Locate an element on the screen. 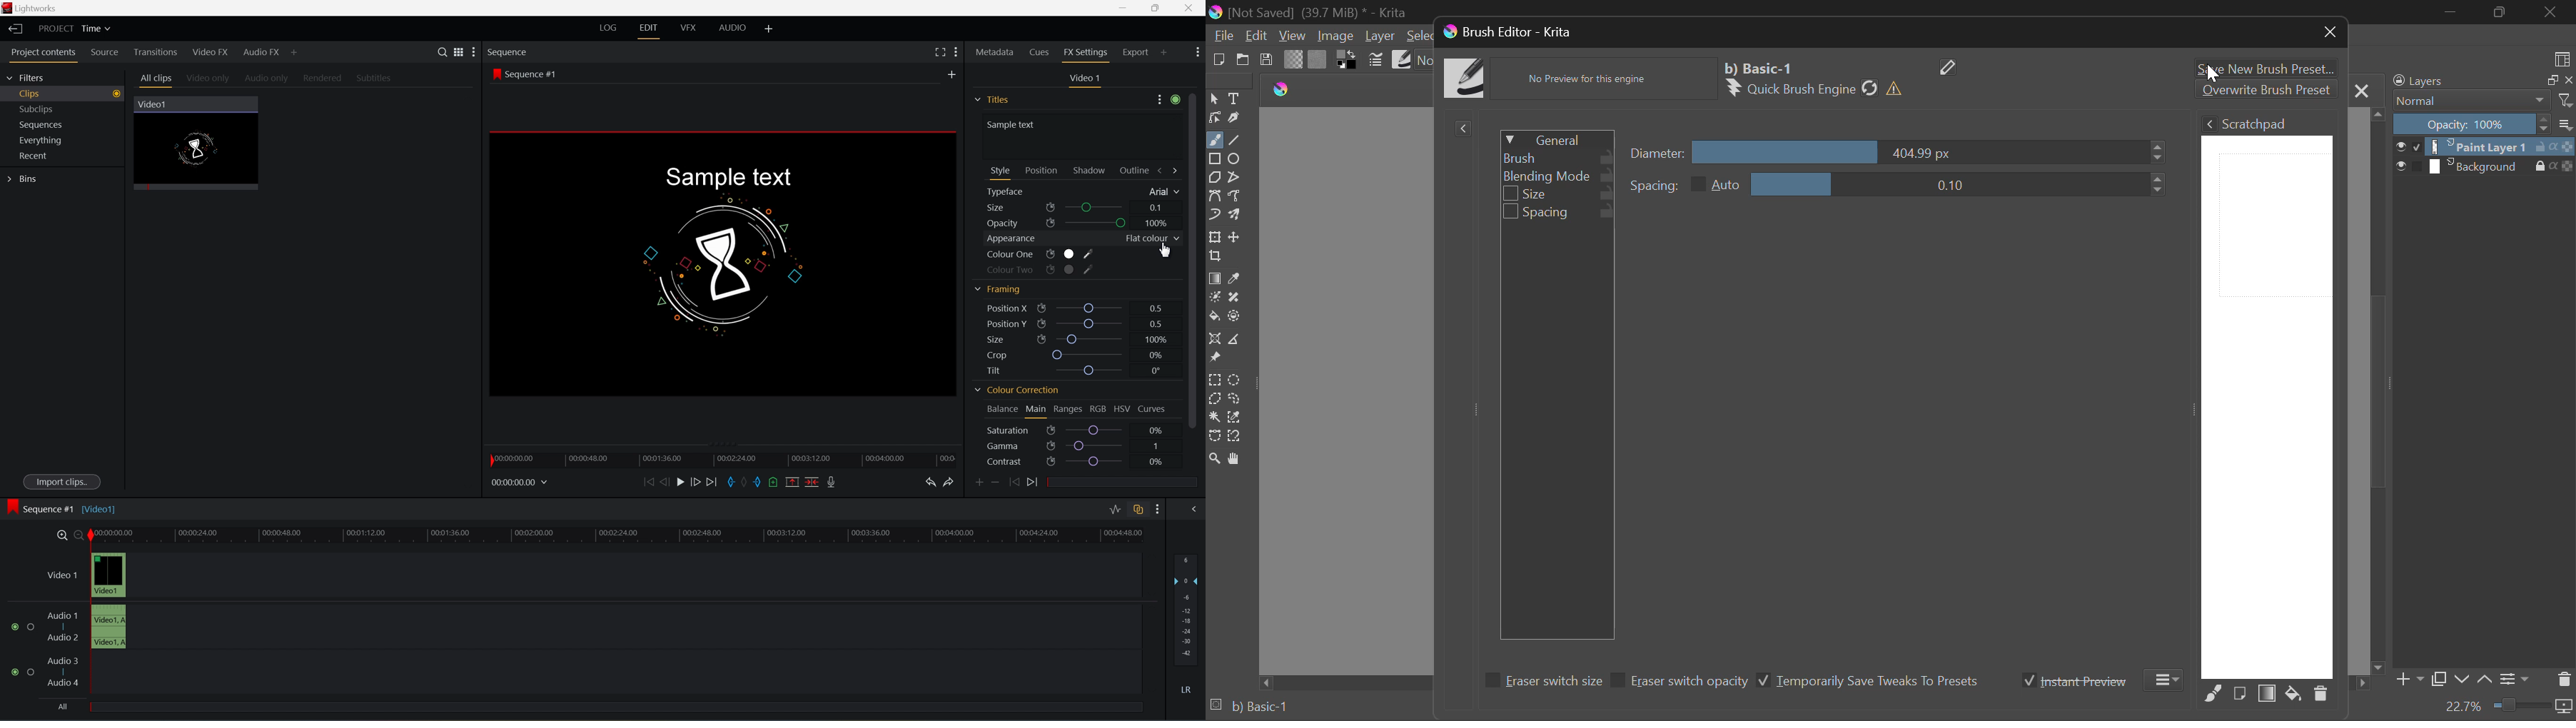 This screenshot has height=728, width=2576. Files is located at coordinates (994, 98).